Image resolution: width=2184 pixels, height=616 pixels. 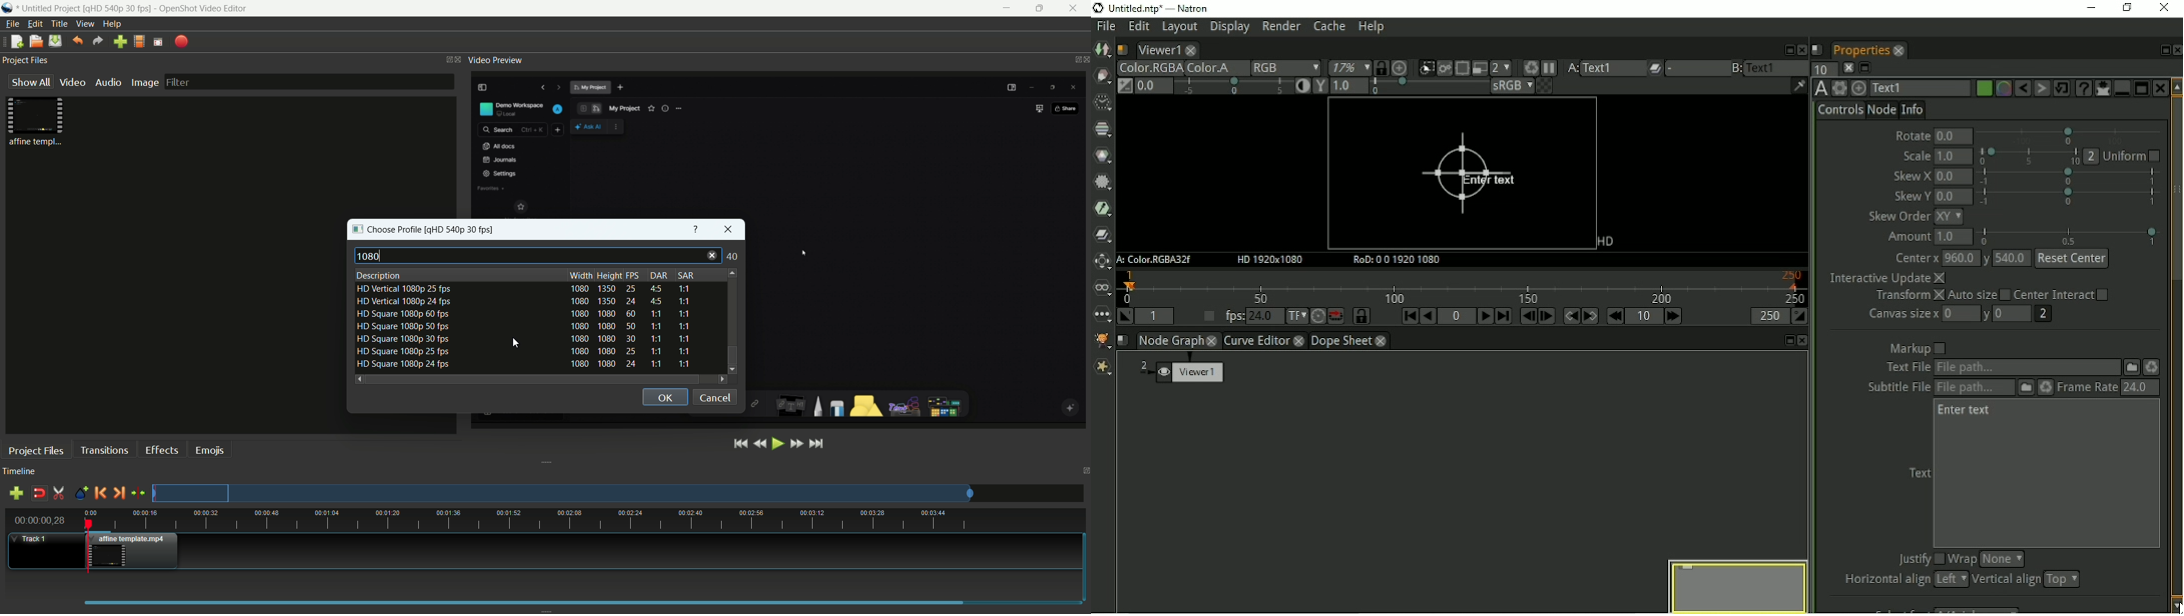 What do you see at coordinates (98, 41) in the screenshot?
I see `redo` at bounding box center [98, 41].